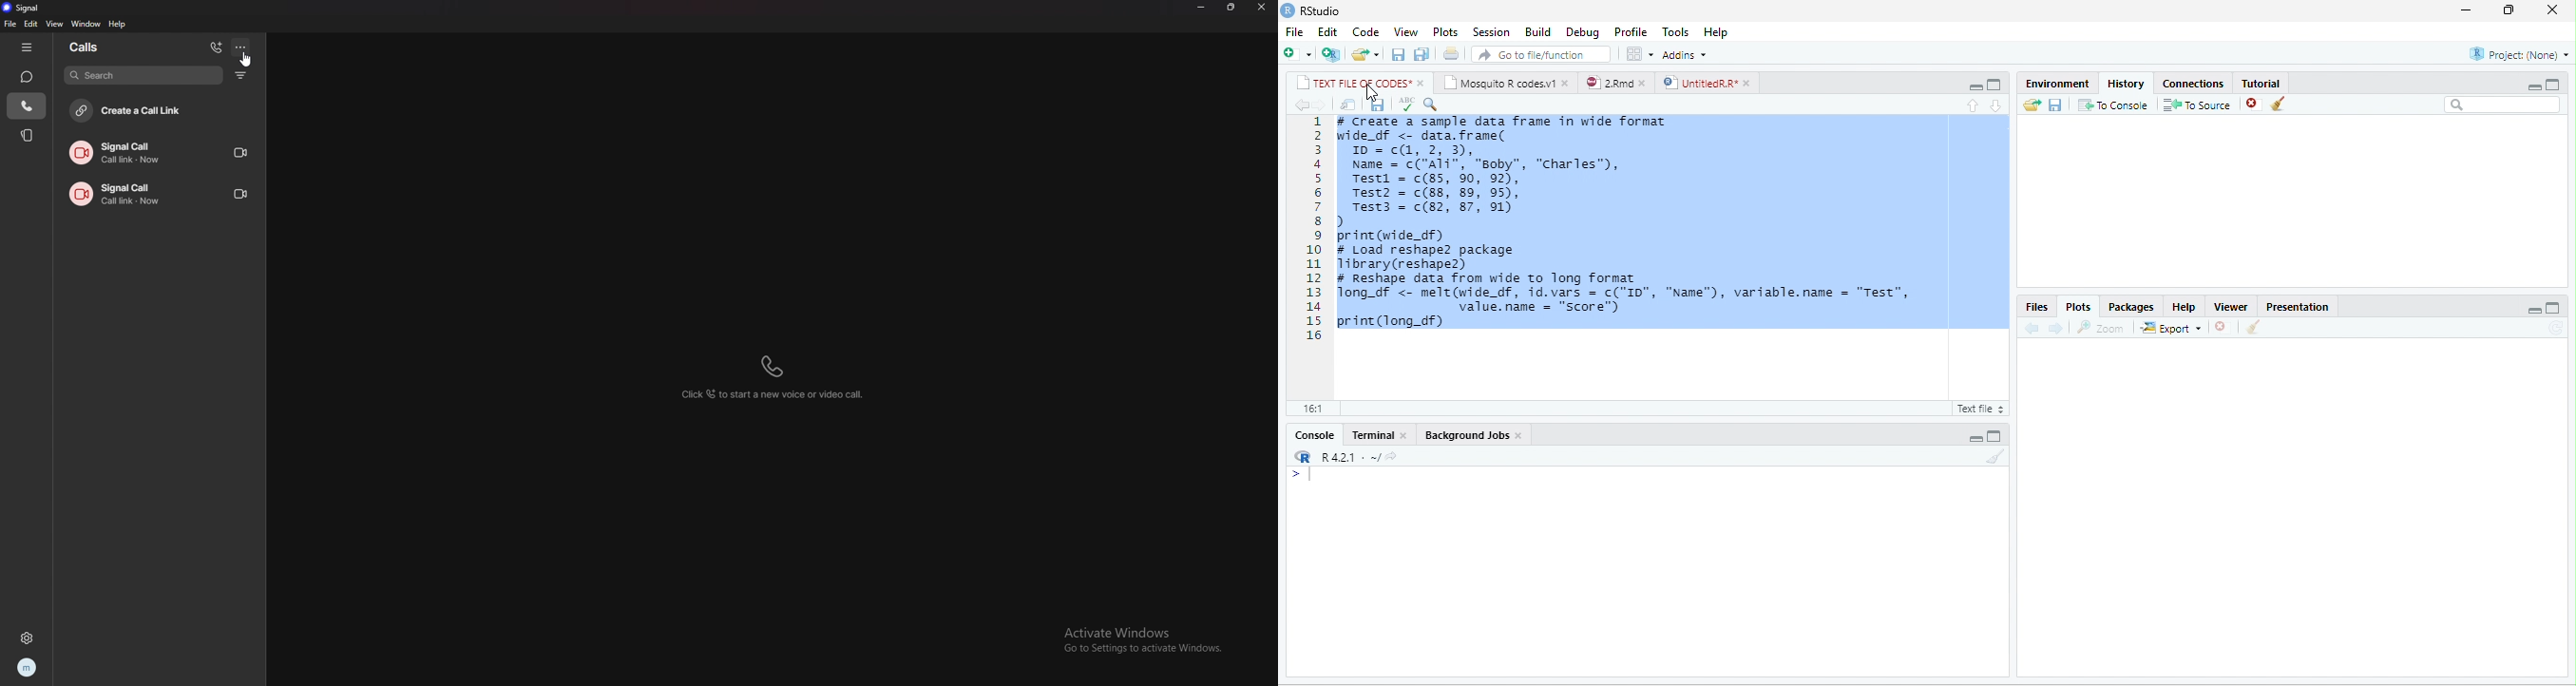 The width and height of the screenshot is (2576, 700). I want to click on RStudio, so click(1322, 11).